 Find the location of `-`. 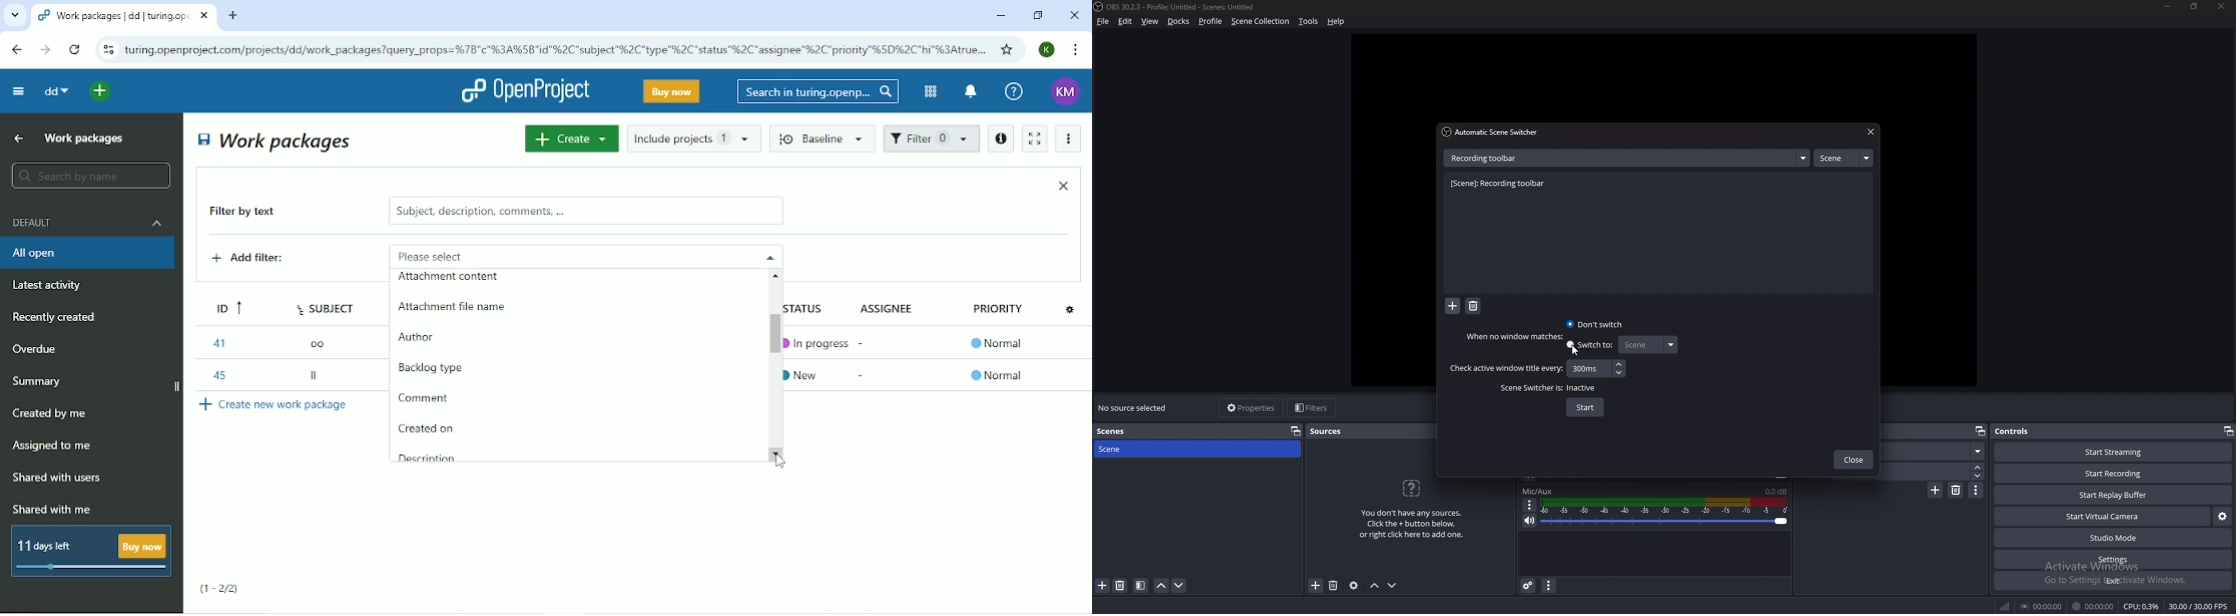

- is located at coordinates (864, 340).